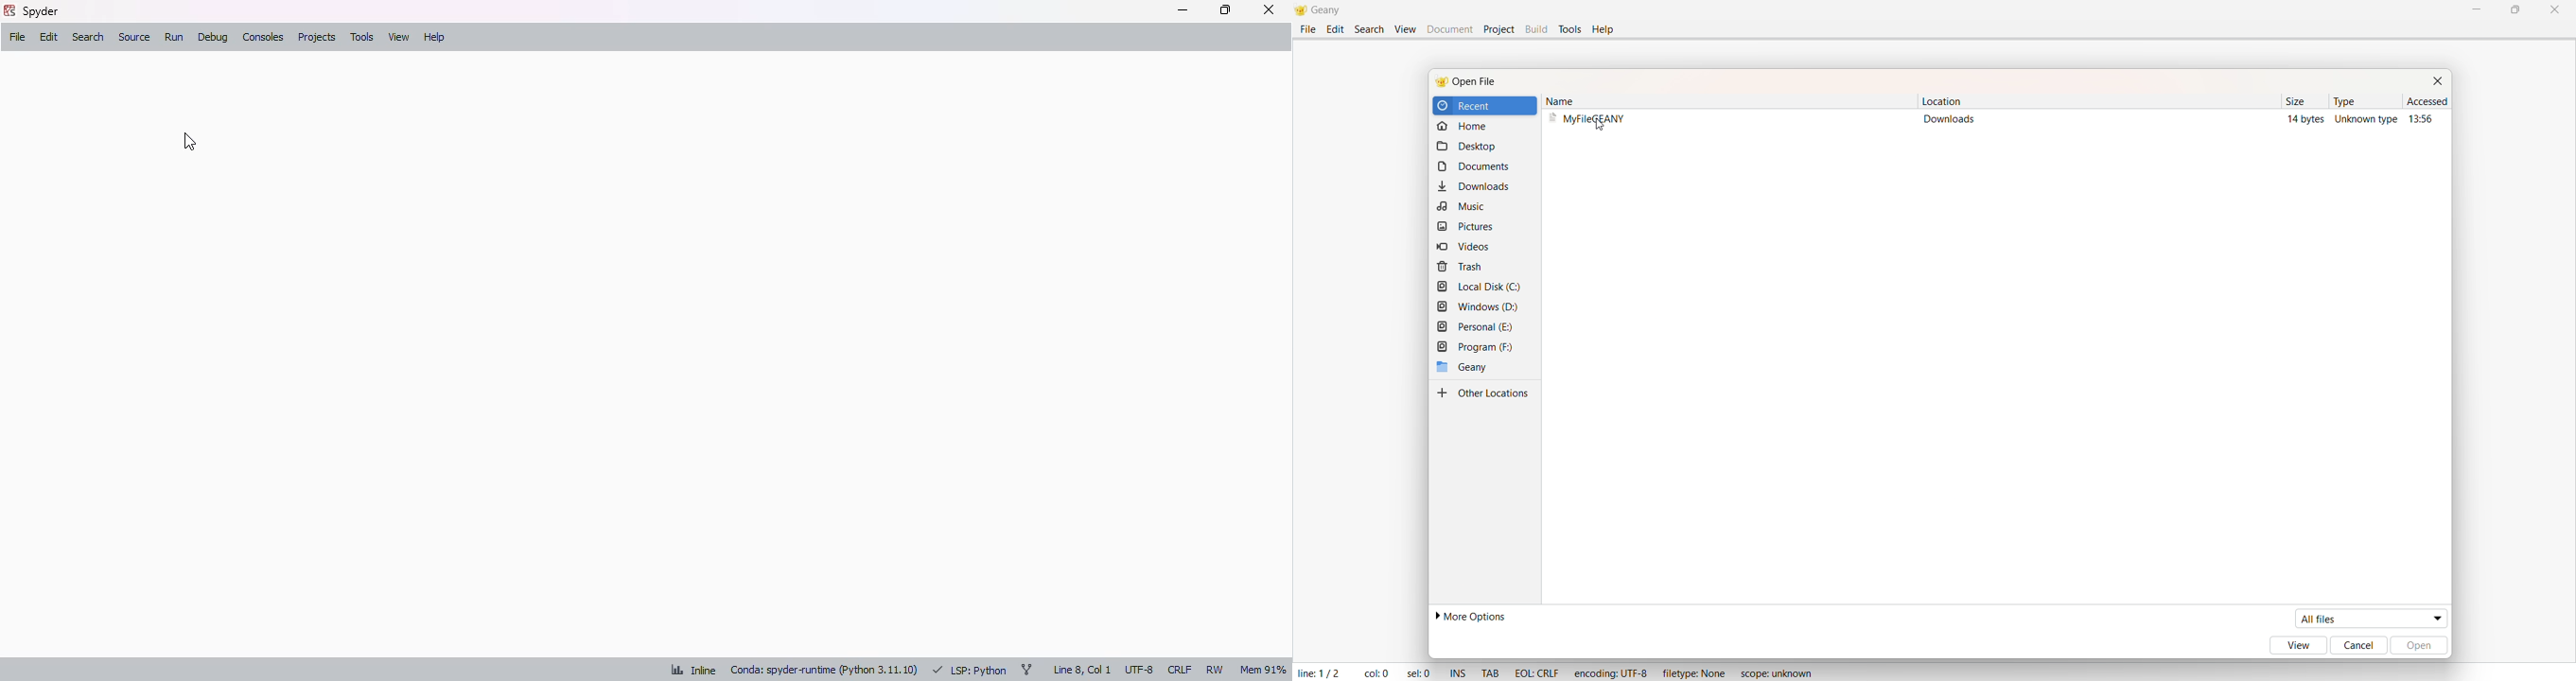 This screenshot has width=2576, height=700. Describe the element at coordinates (824, 671) in the screenshot. I see `conda: spyder-runtime (python 3. 11. 10)` at that location.